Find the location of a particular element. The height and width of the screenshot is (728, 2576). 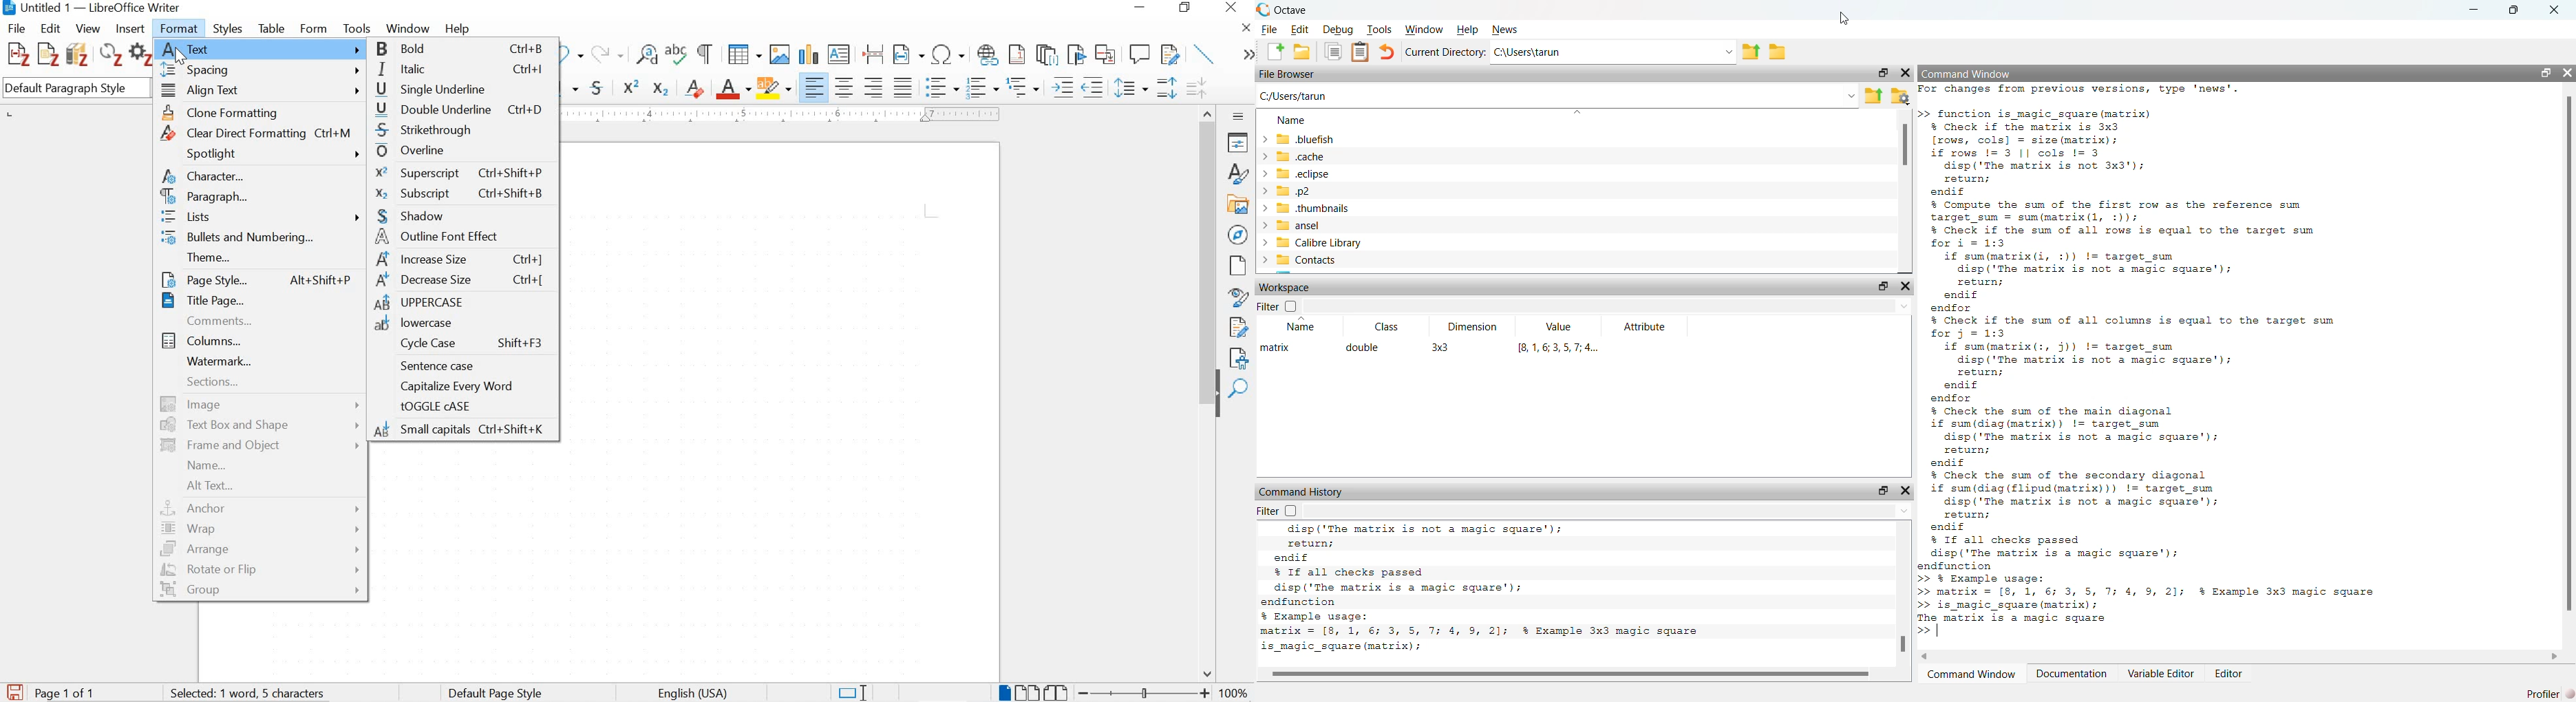

scrollbar is located at coordinates (1207, 243).